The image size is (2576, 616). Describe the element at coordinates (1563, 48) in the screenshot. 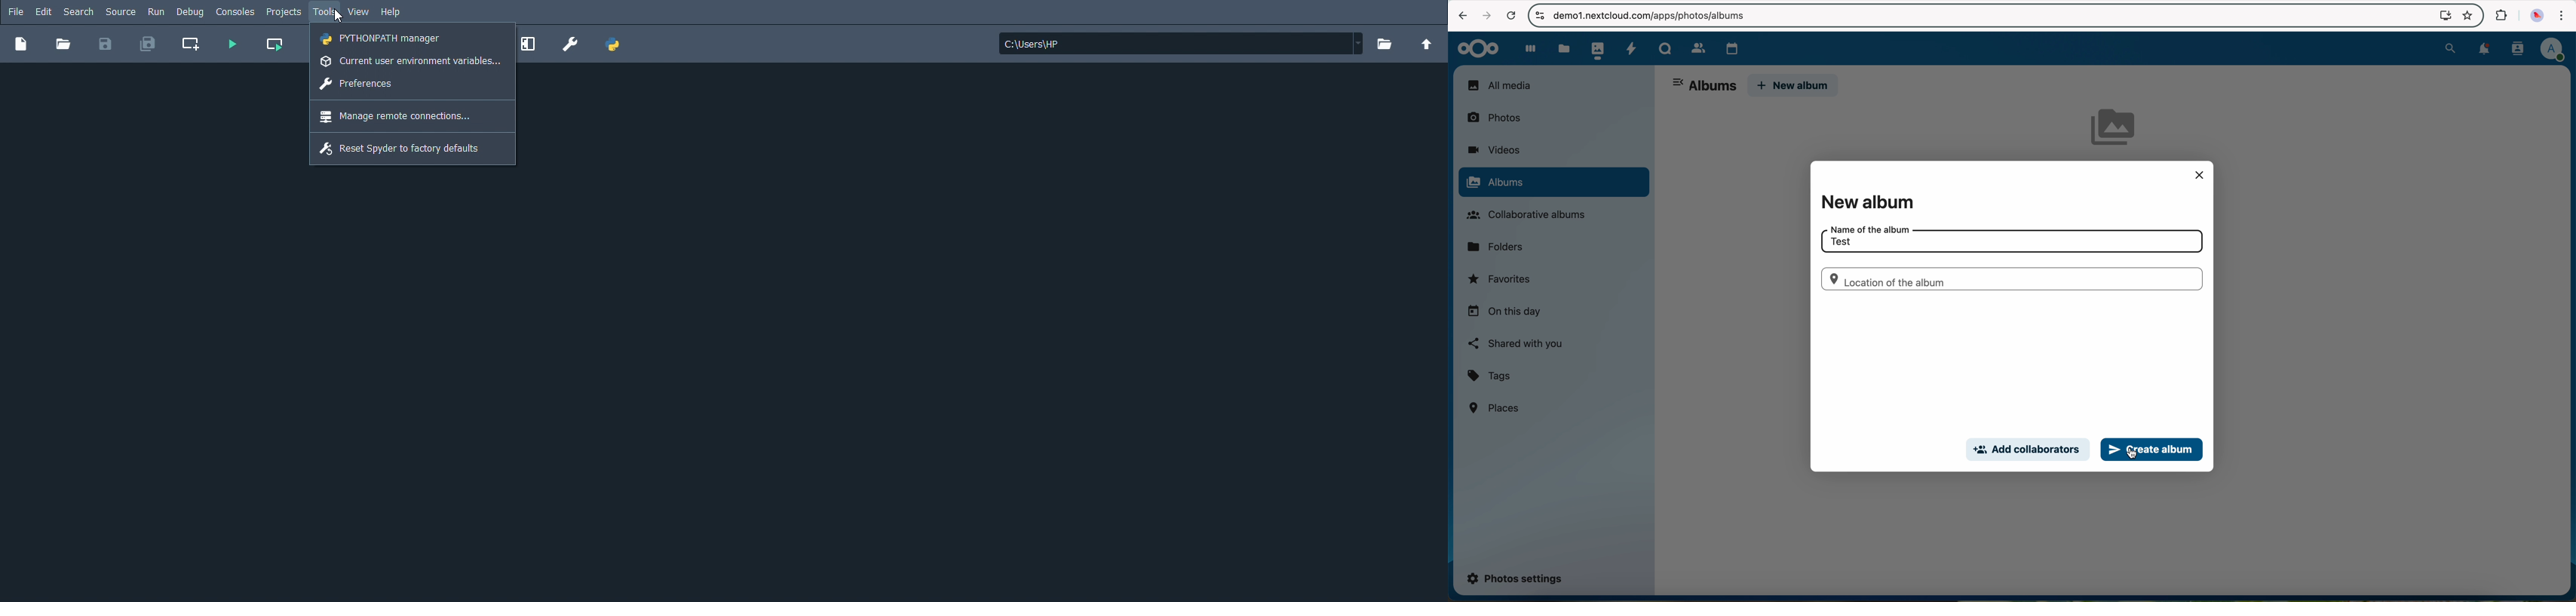

I see `files` at that location.